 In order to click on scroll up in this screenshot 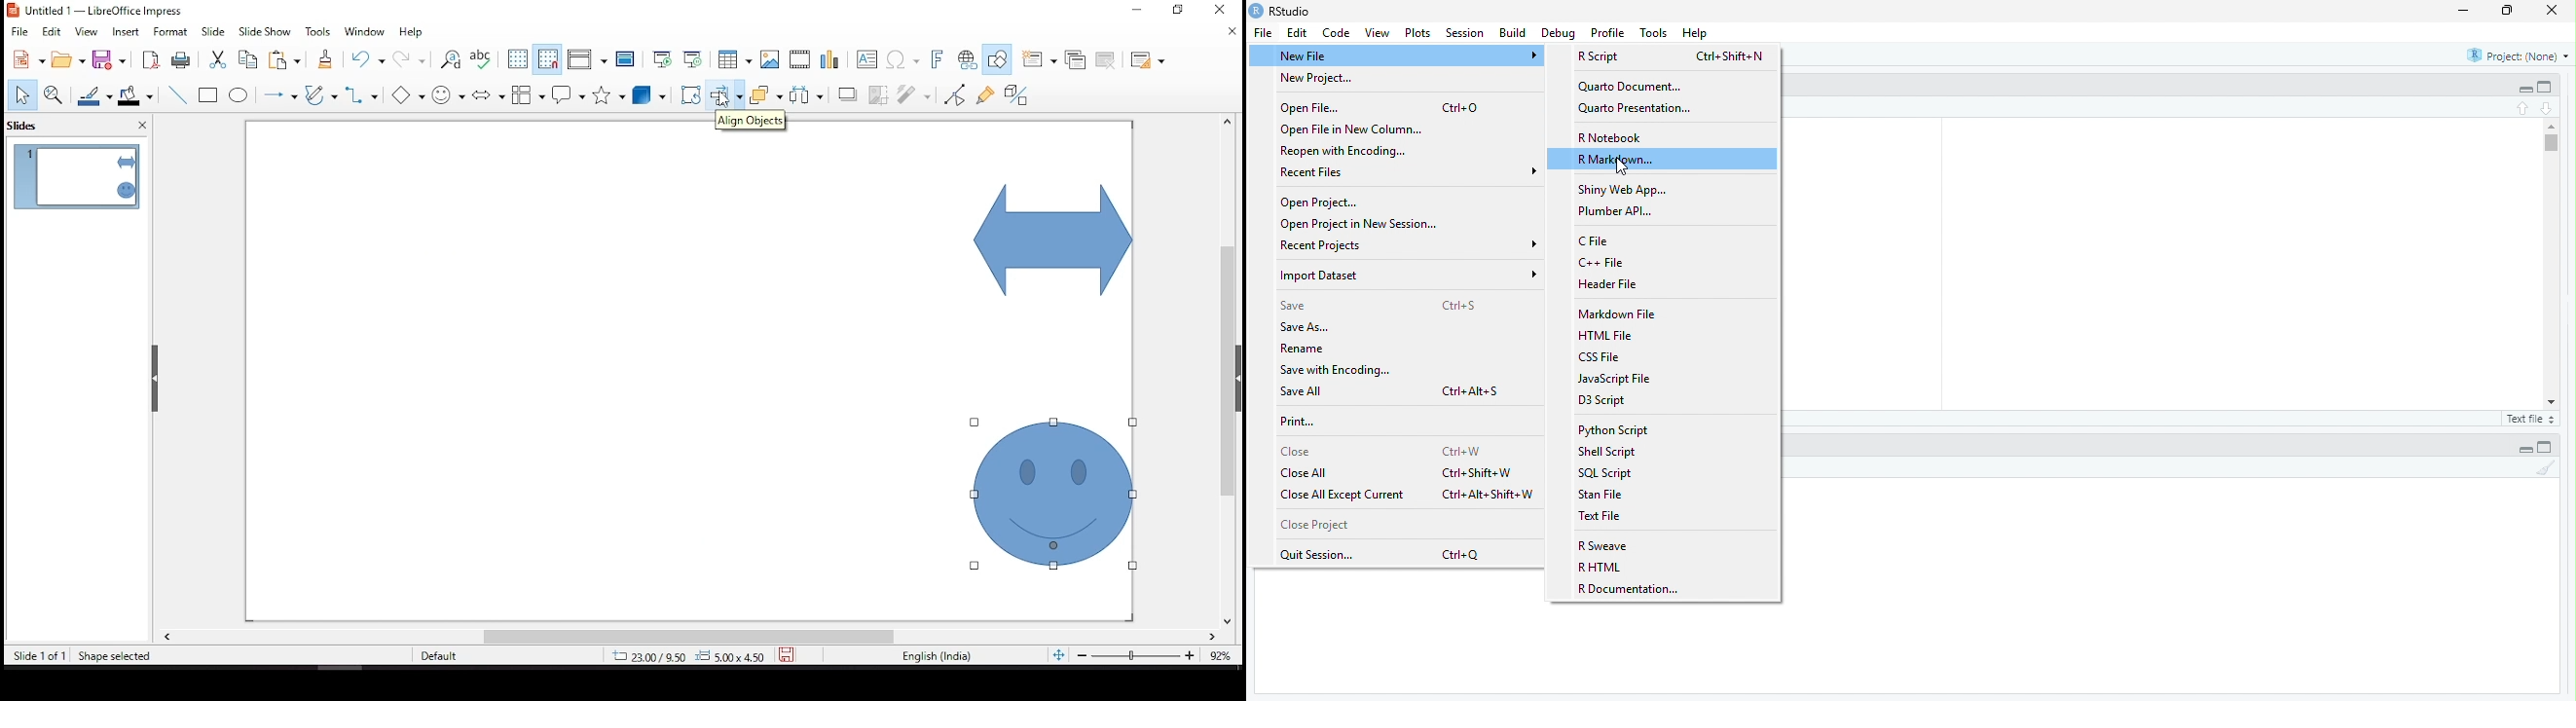, I will do `click(2553, 127)`.